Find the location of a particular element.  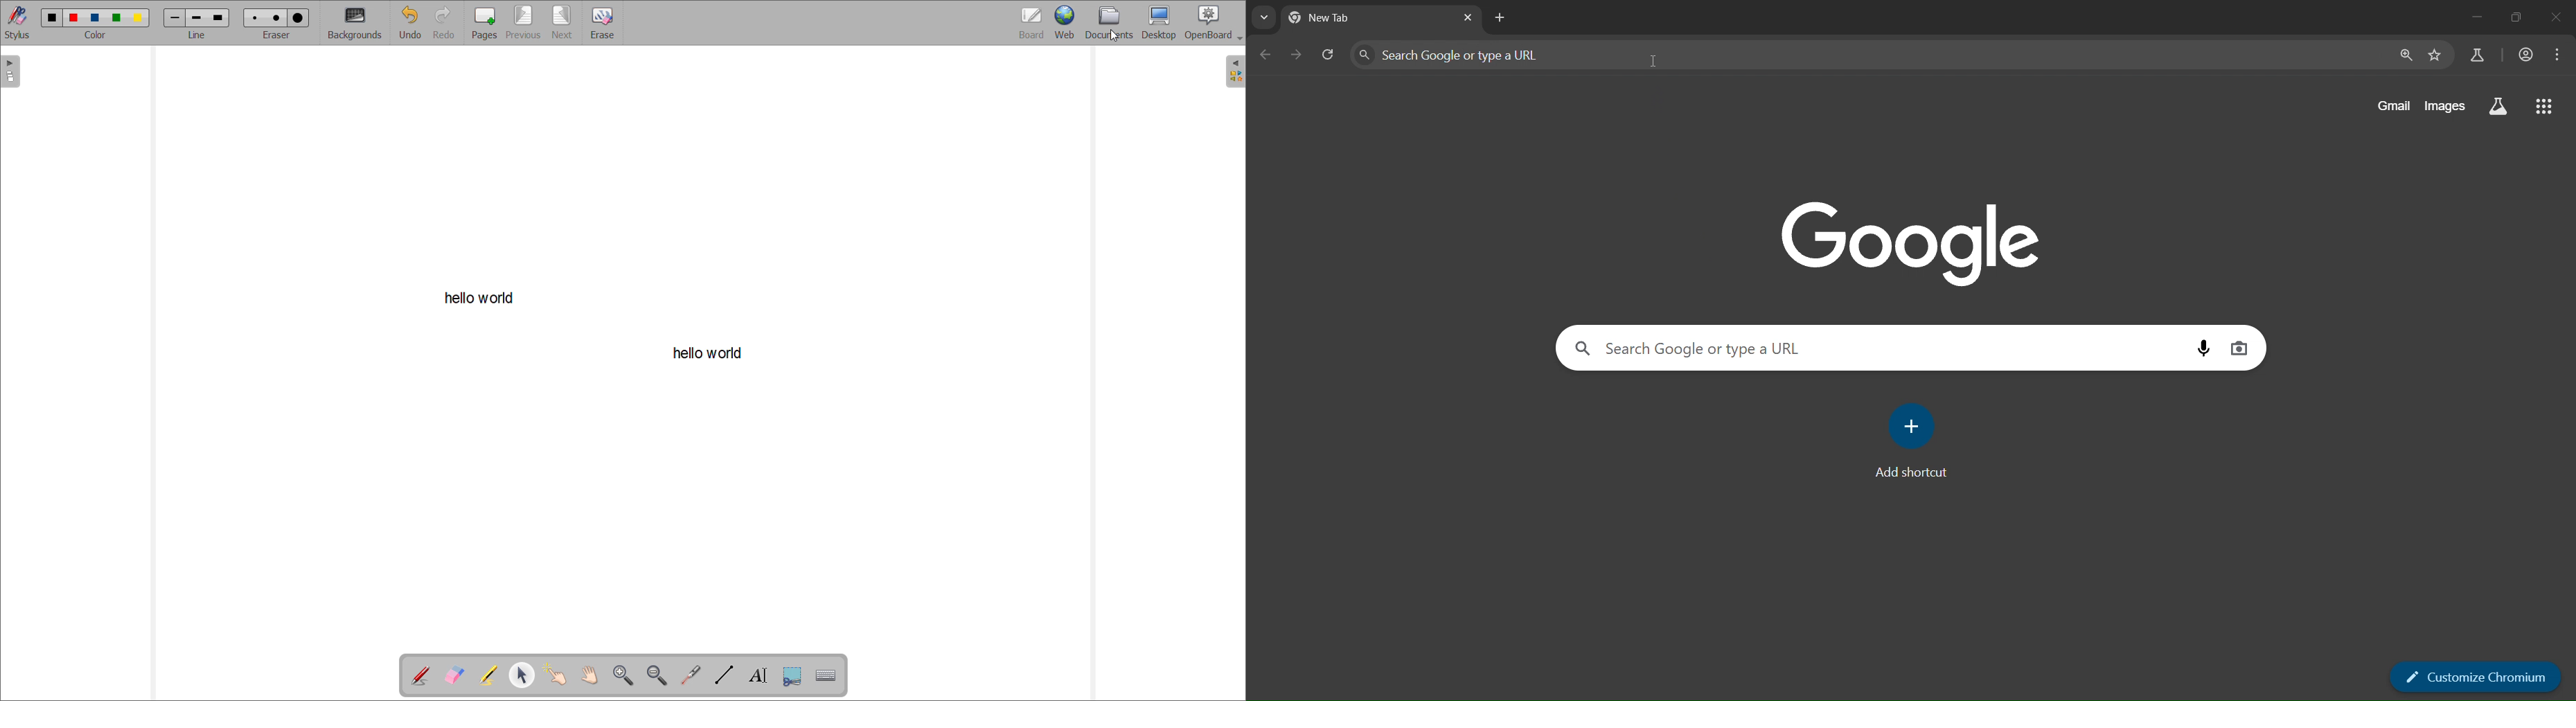

highlight is located at coordinates (490, 674).